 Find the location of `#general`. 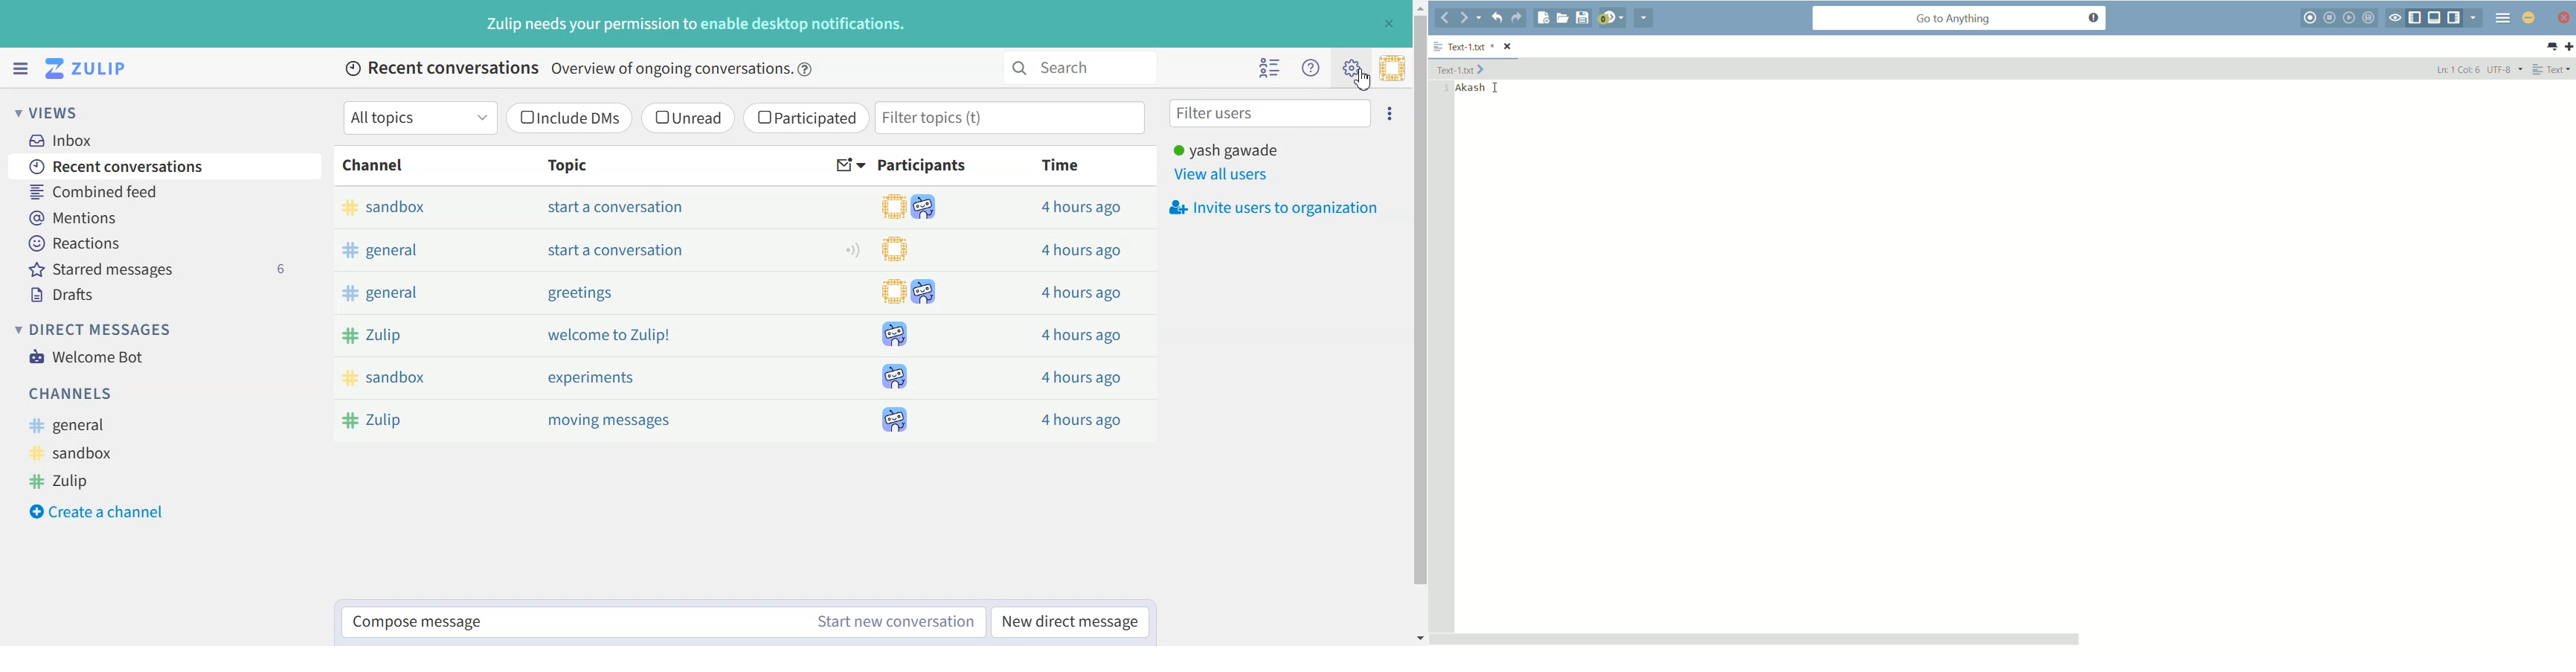

#general is located at coordinates (416, 295).